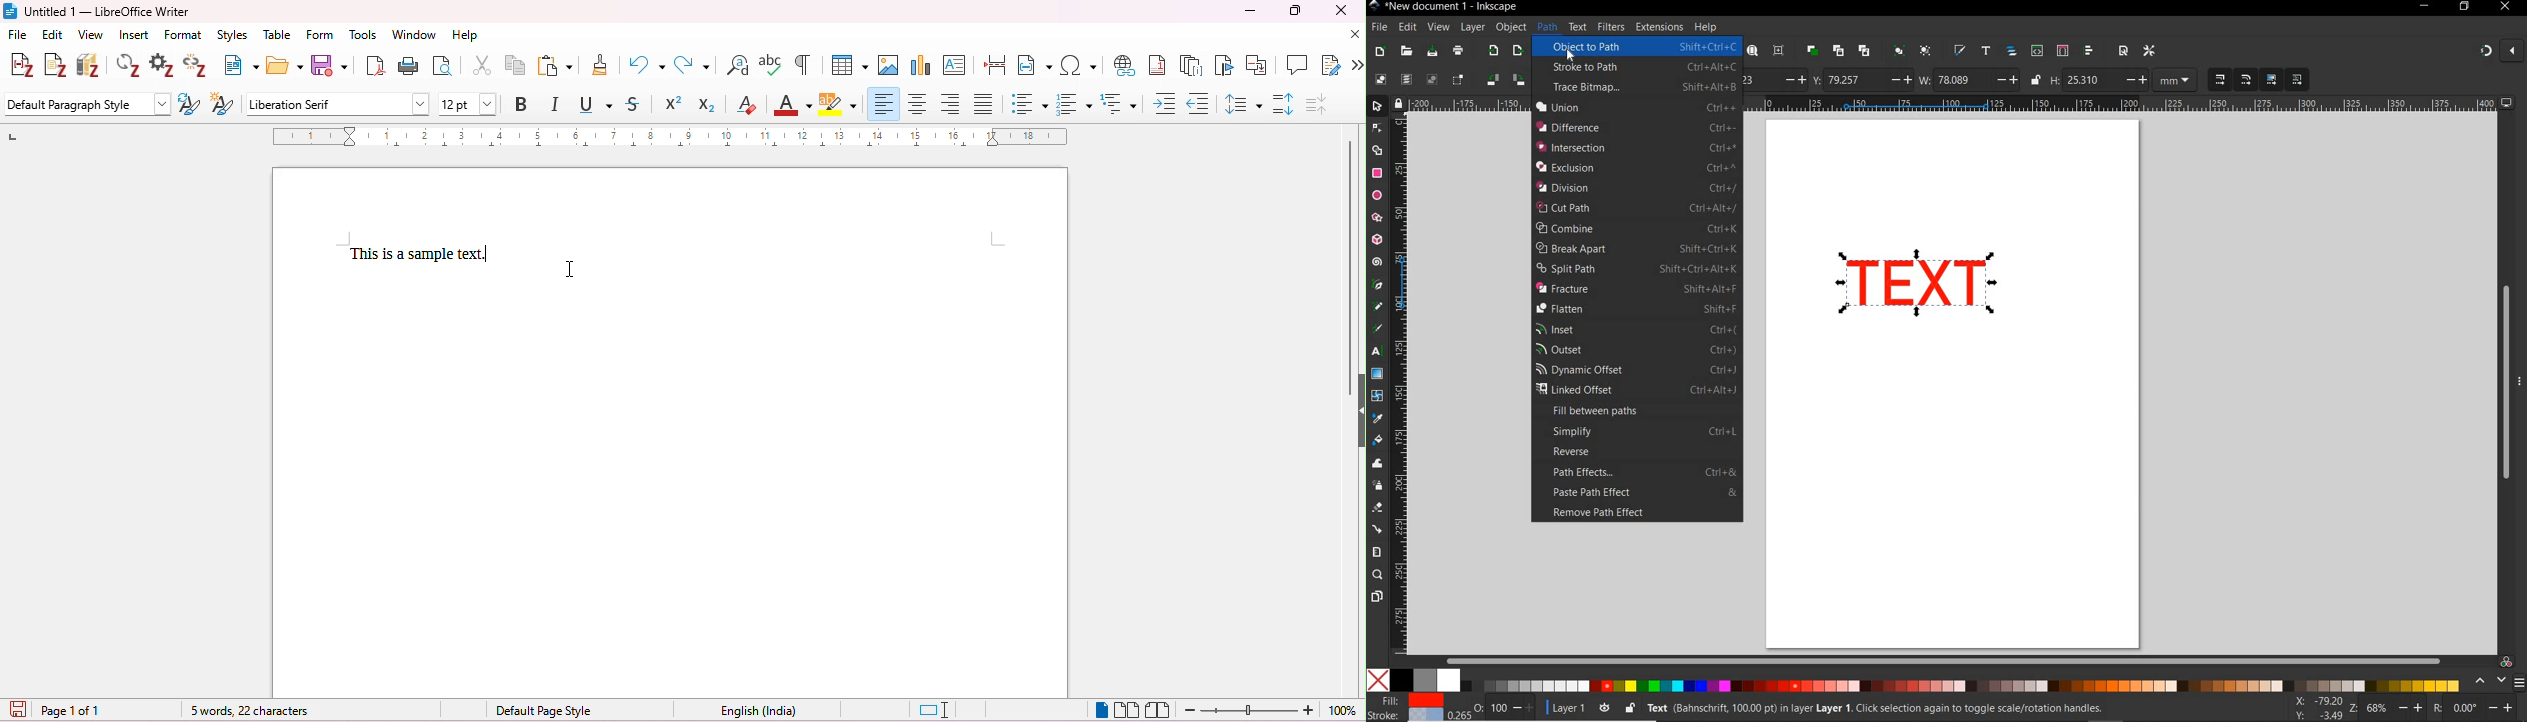 The height and width of the screenshot is (728, 2548). What do you see at coordinates (1401, 385) in the screenshot?
I see `RULER` at bounding box center [1401, 385].